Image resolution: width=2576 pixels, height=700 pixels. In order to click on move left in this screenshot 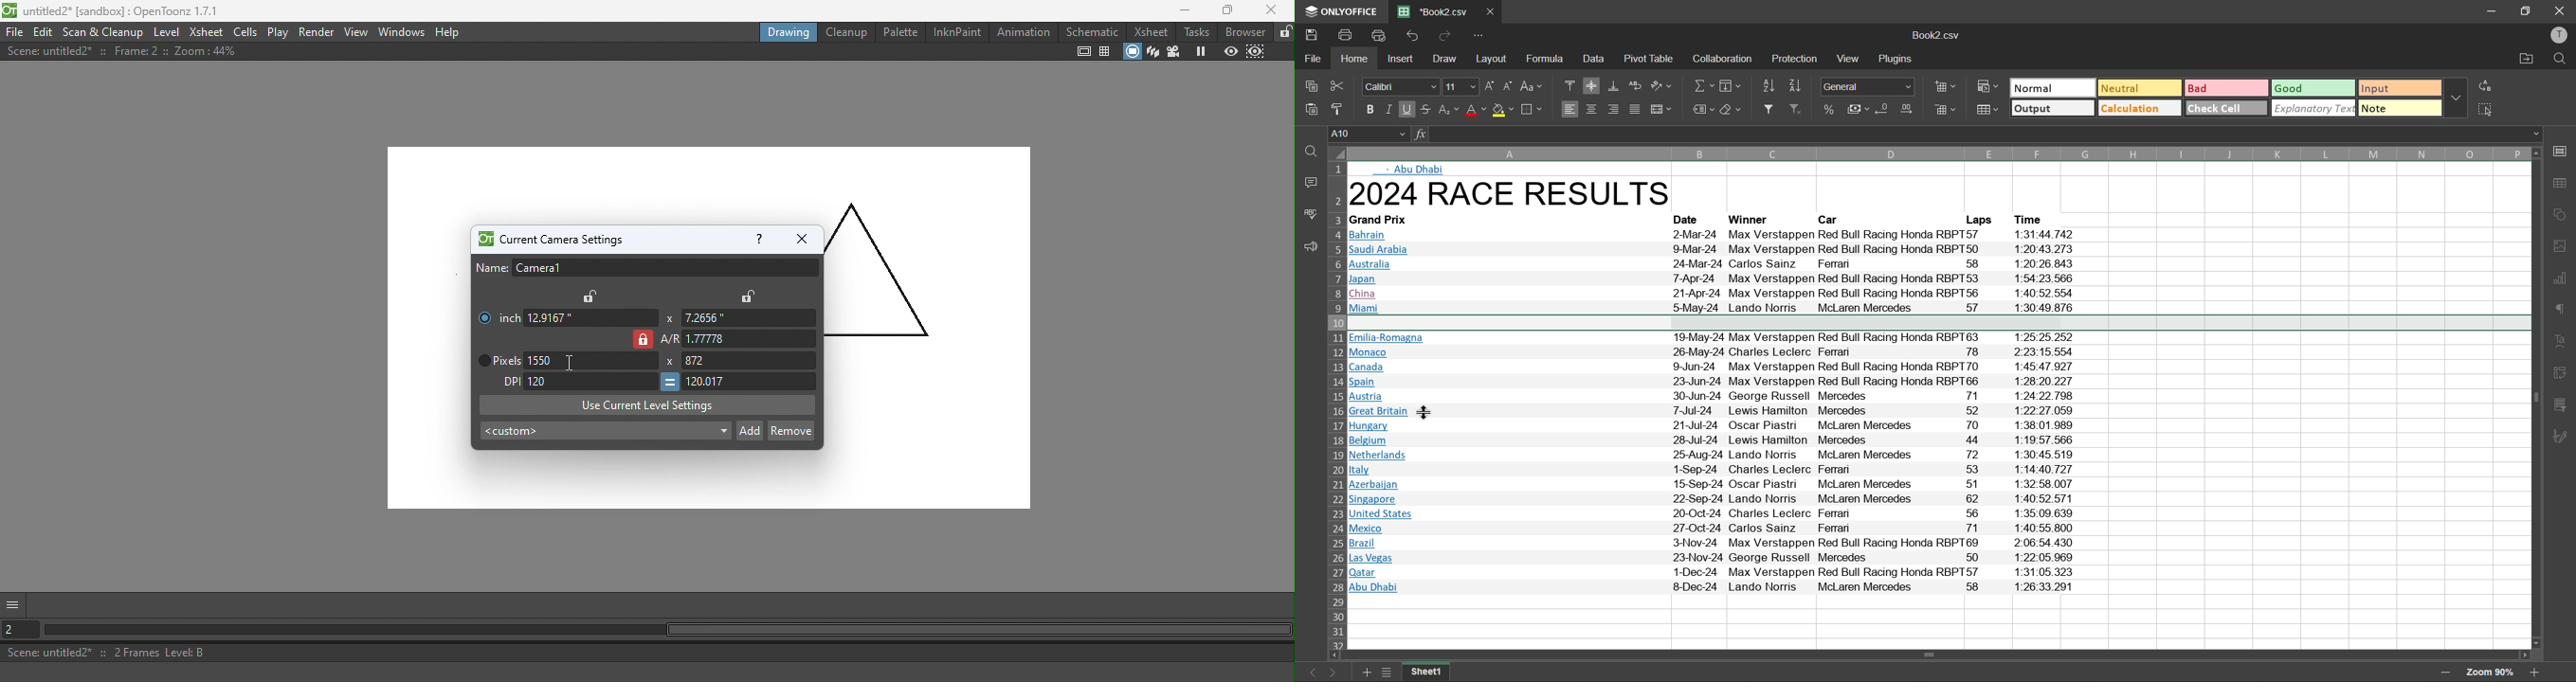, I will do `click(1335, 655)`.